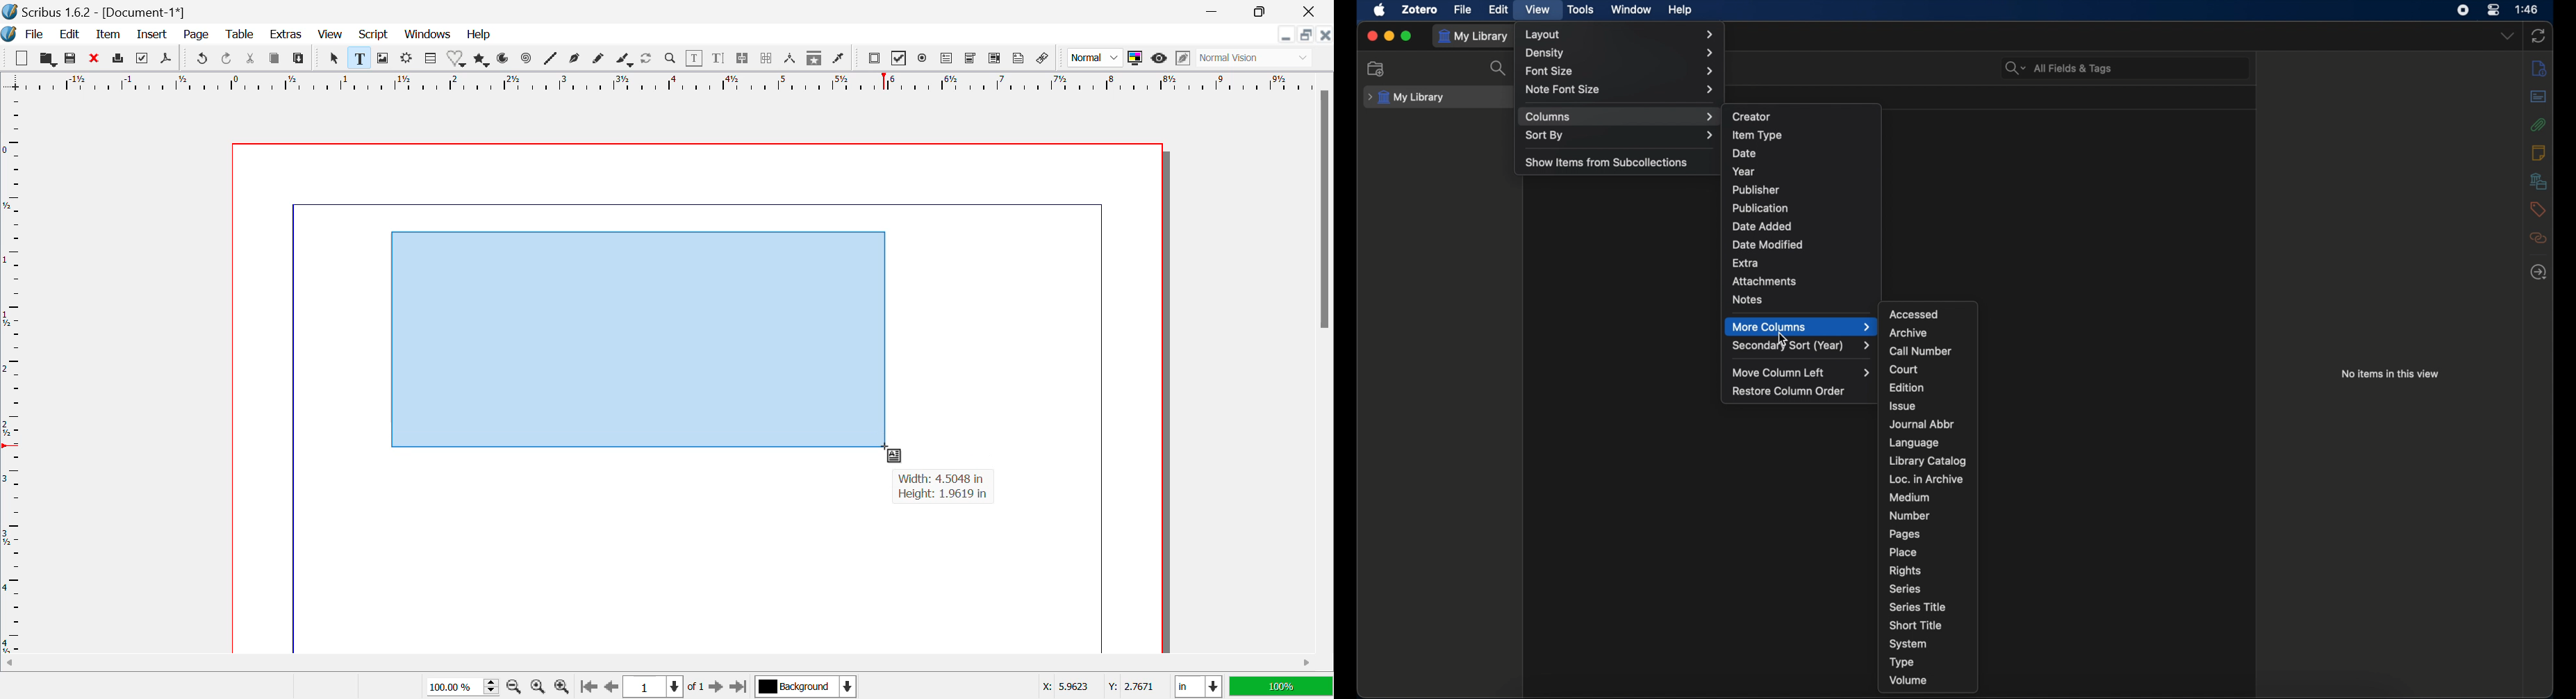  I want to click on Y: 2.7671, so click(1131, 686).